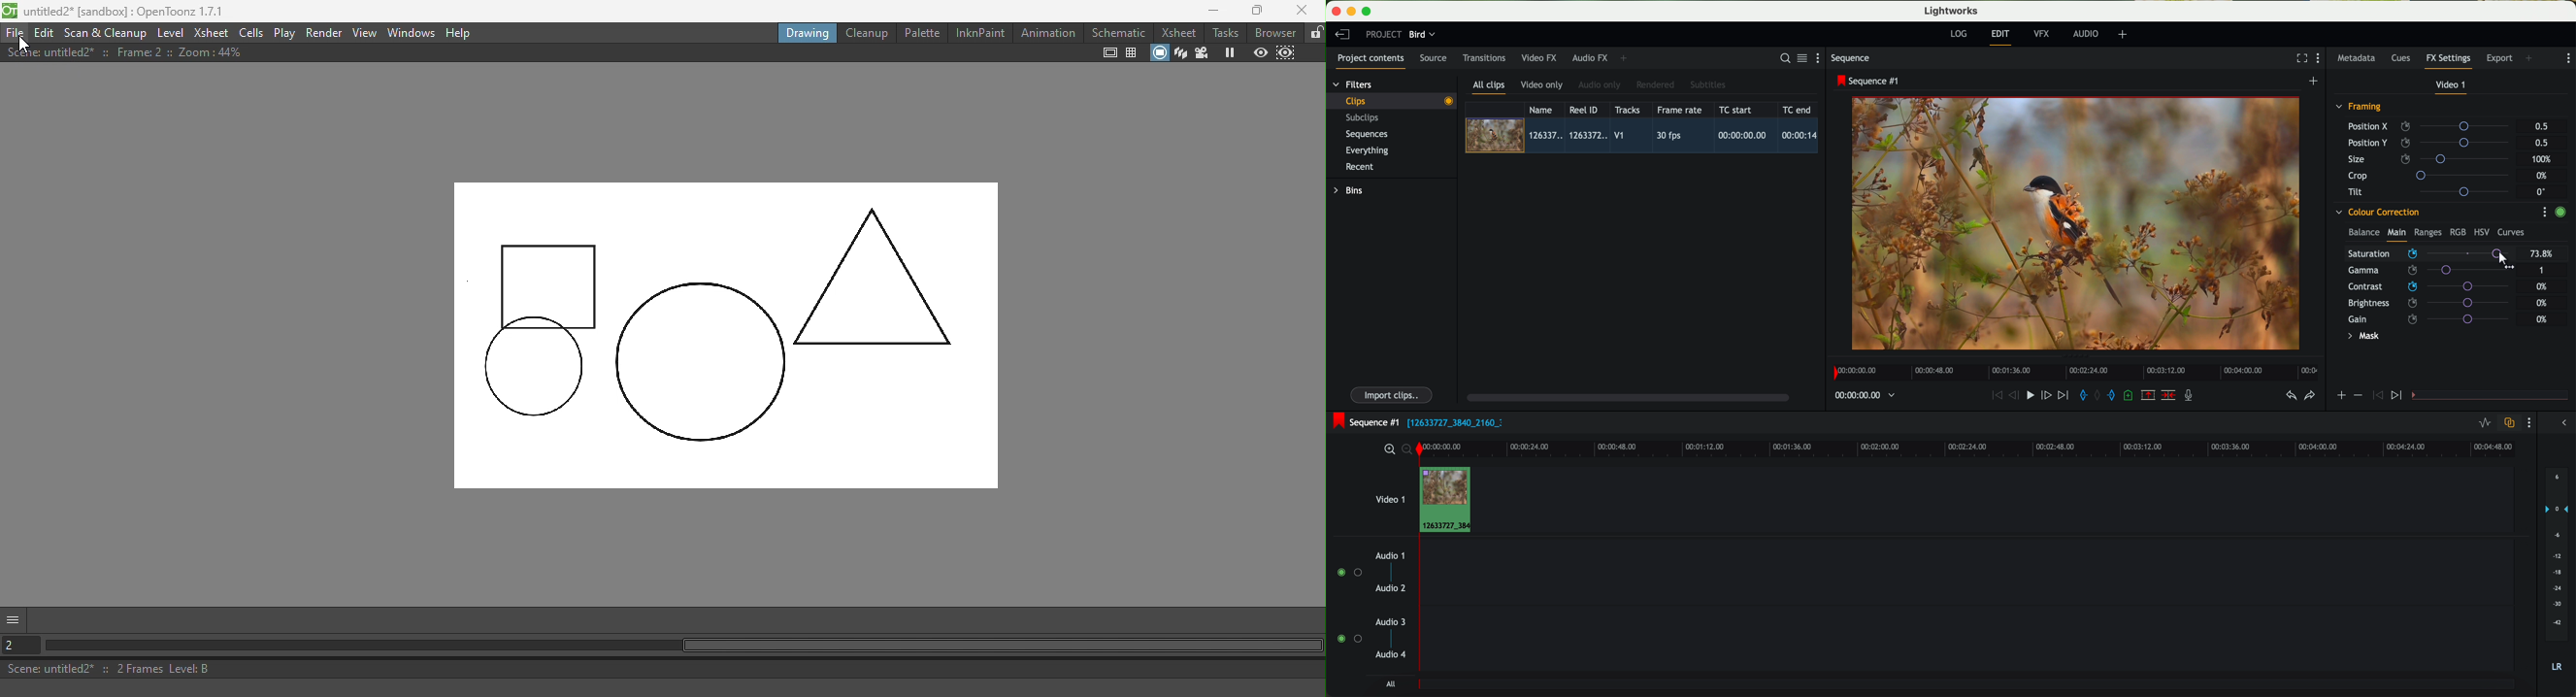 This screenshot has width=2576, height=700. I want to click on audio, so click(2086, 33).